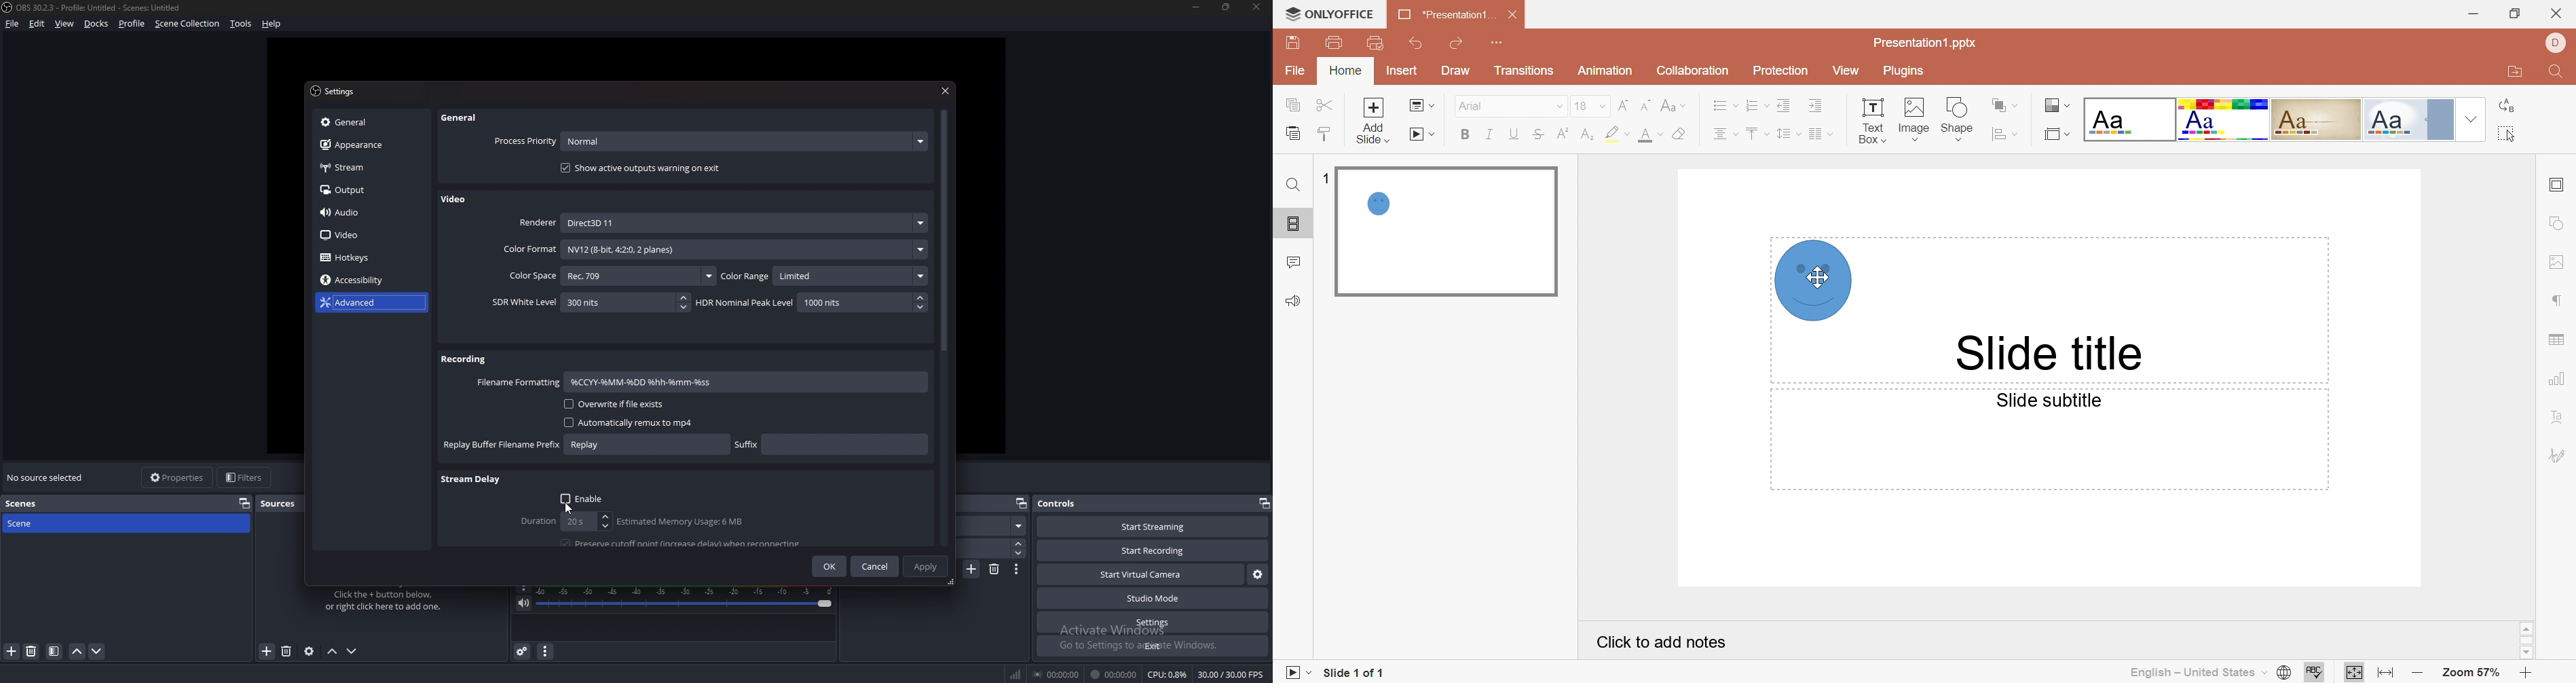 This screenshot has height=700, width=2576. What do you see at coordinates (1152, 623) in the screenshot?
I see `settings` at bounding box center [1152, 623].